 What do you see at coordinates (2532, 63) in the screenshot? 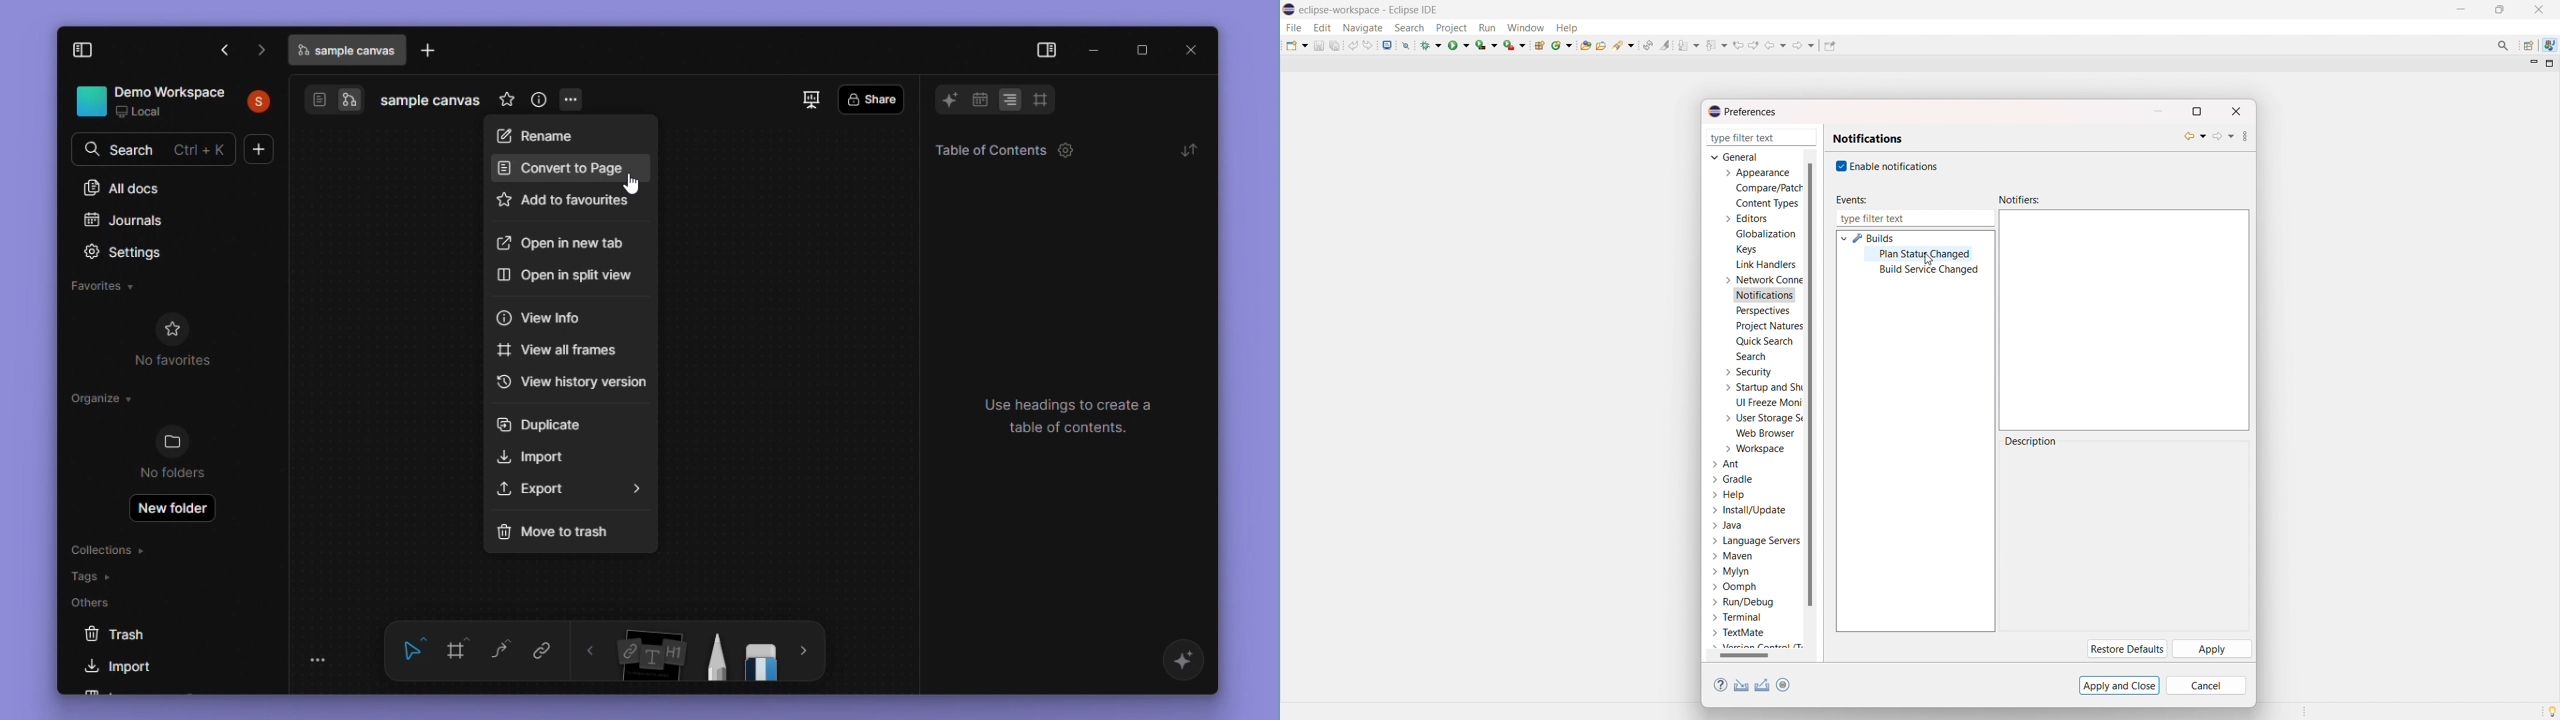
I see `minimize view` at bounding box center [2532, 63].